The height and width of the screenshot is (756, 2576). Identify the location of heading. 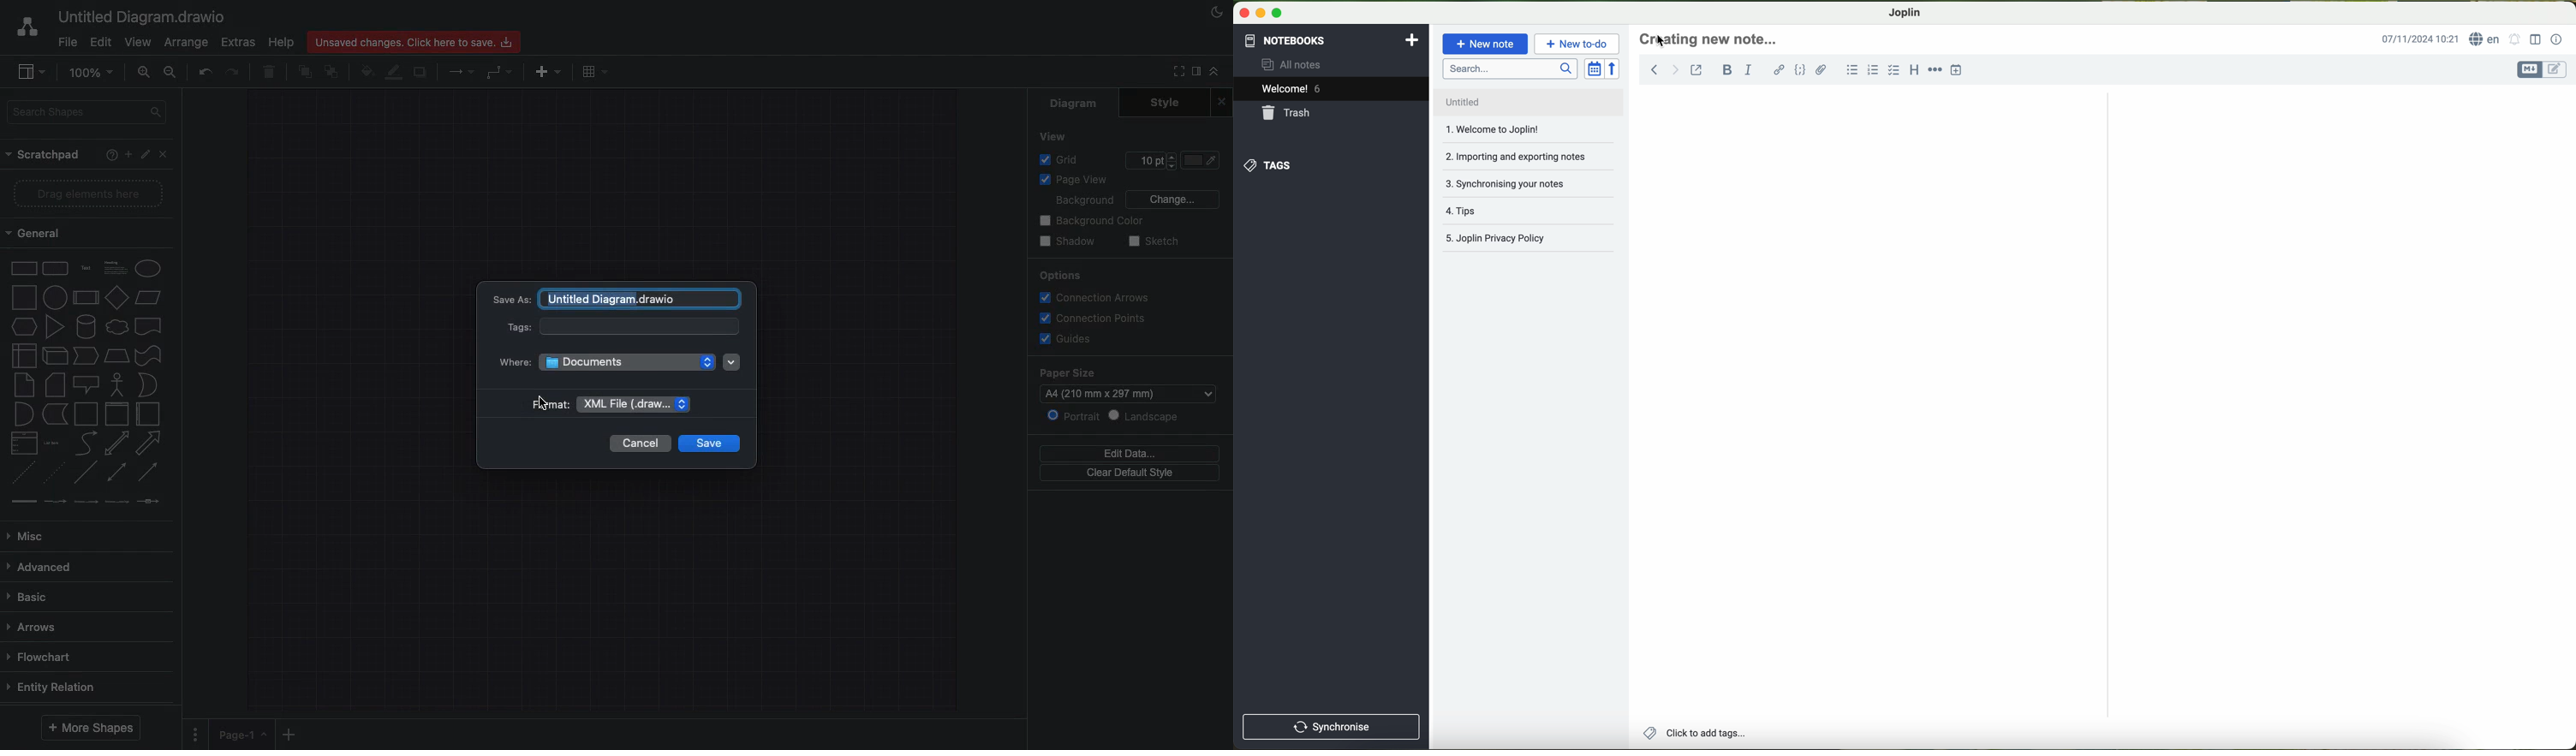
(1913, 69).